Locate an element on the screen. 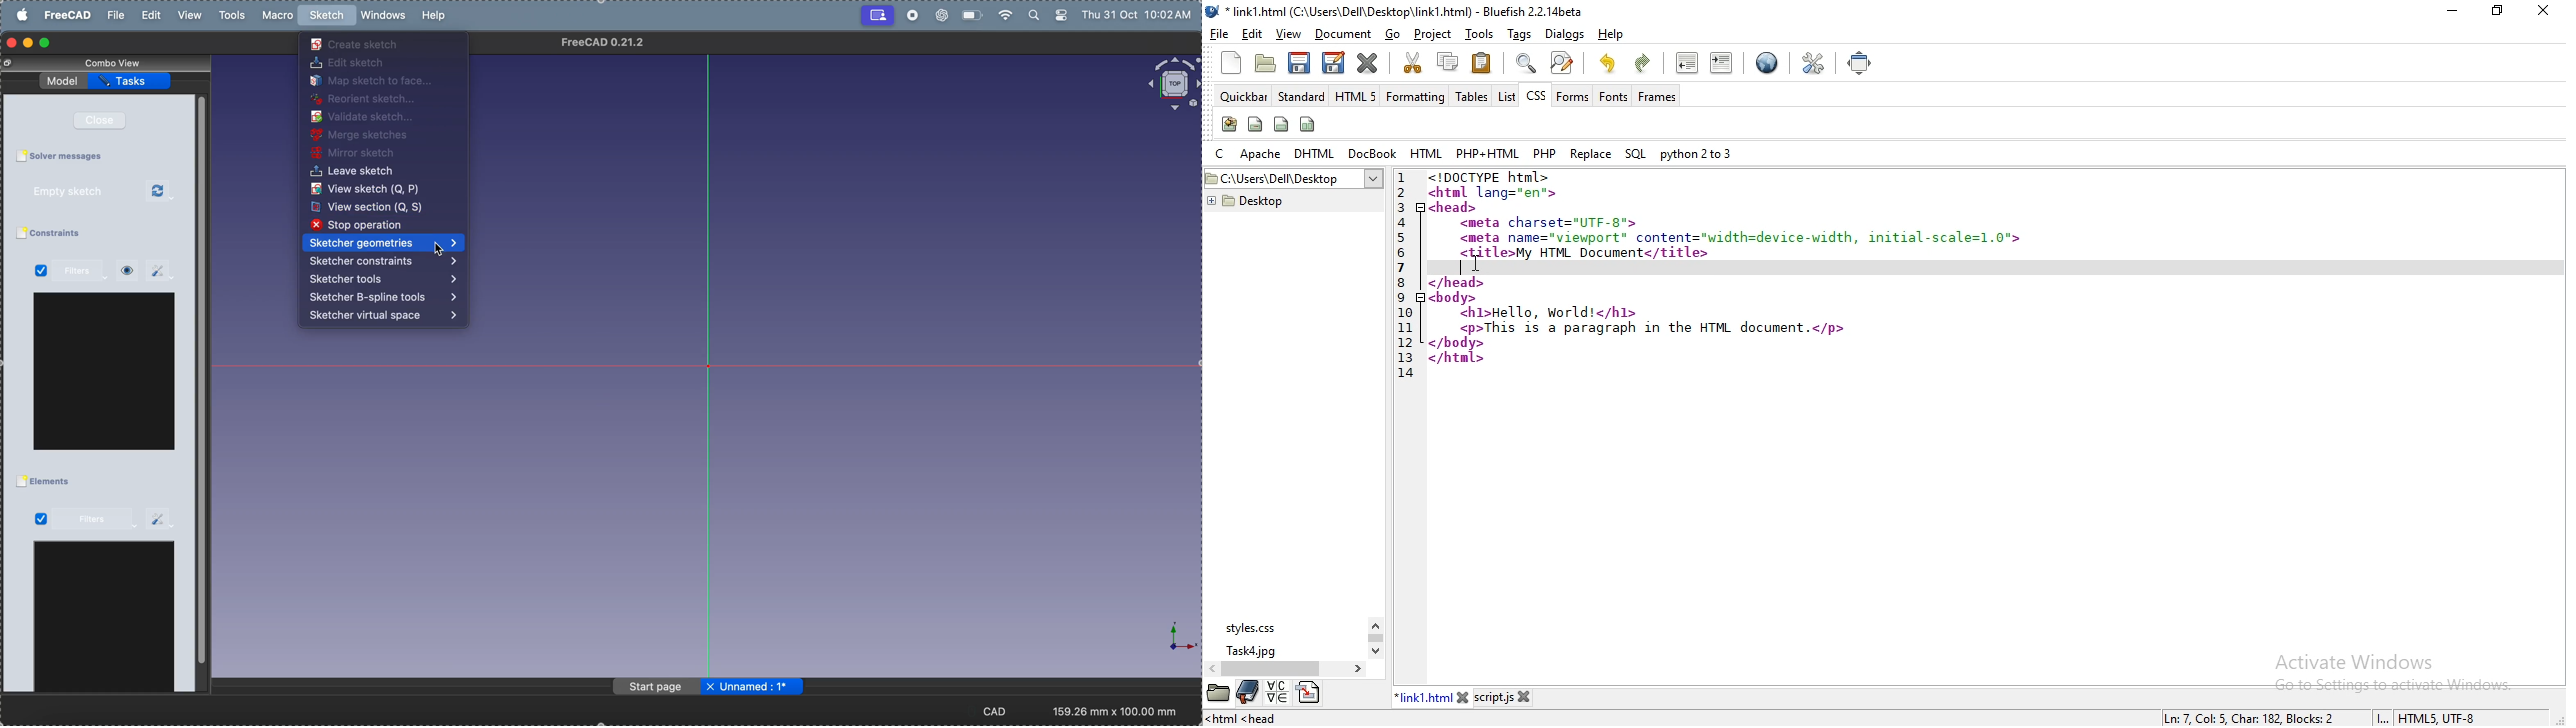 This screenshot has width=2576, height=728. Unnamed: 1* is located at coordinates (755, 687).